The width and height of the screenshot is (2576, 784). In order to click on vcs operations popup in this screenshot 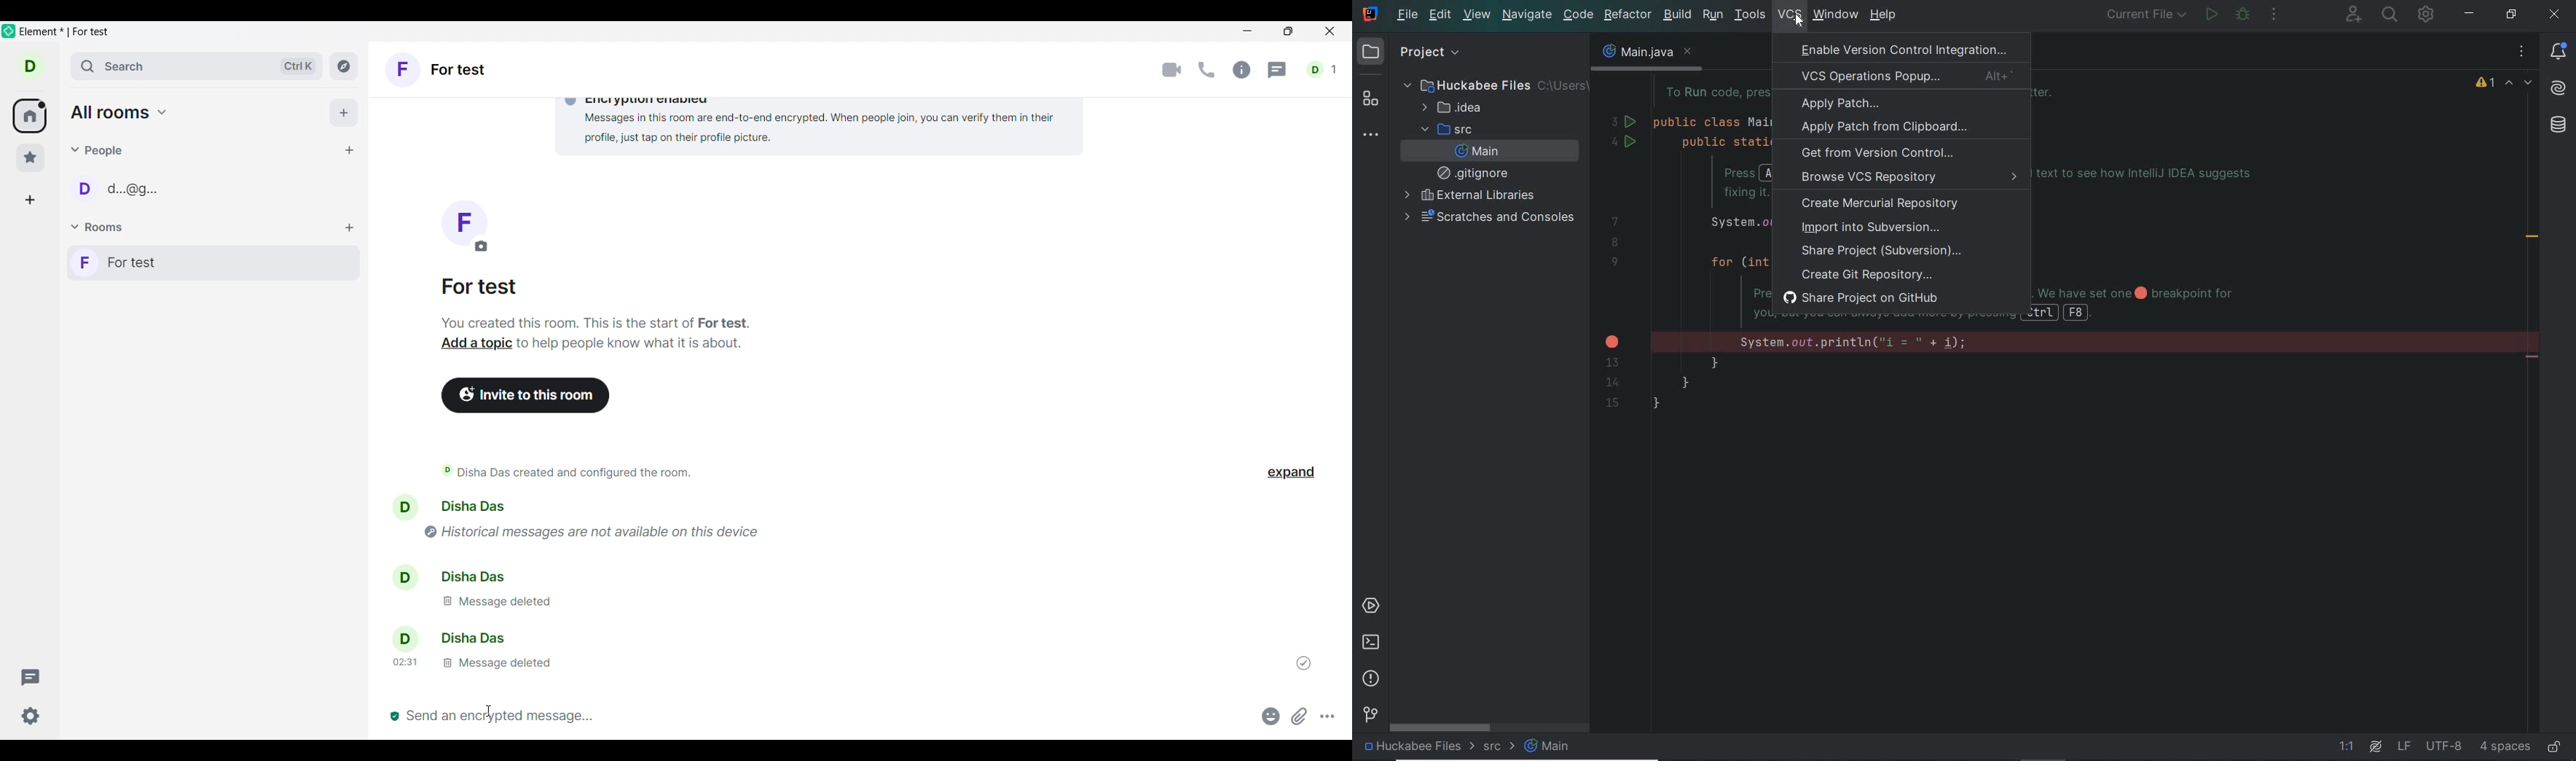, I will do `click(1903, 76)`.